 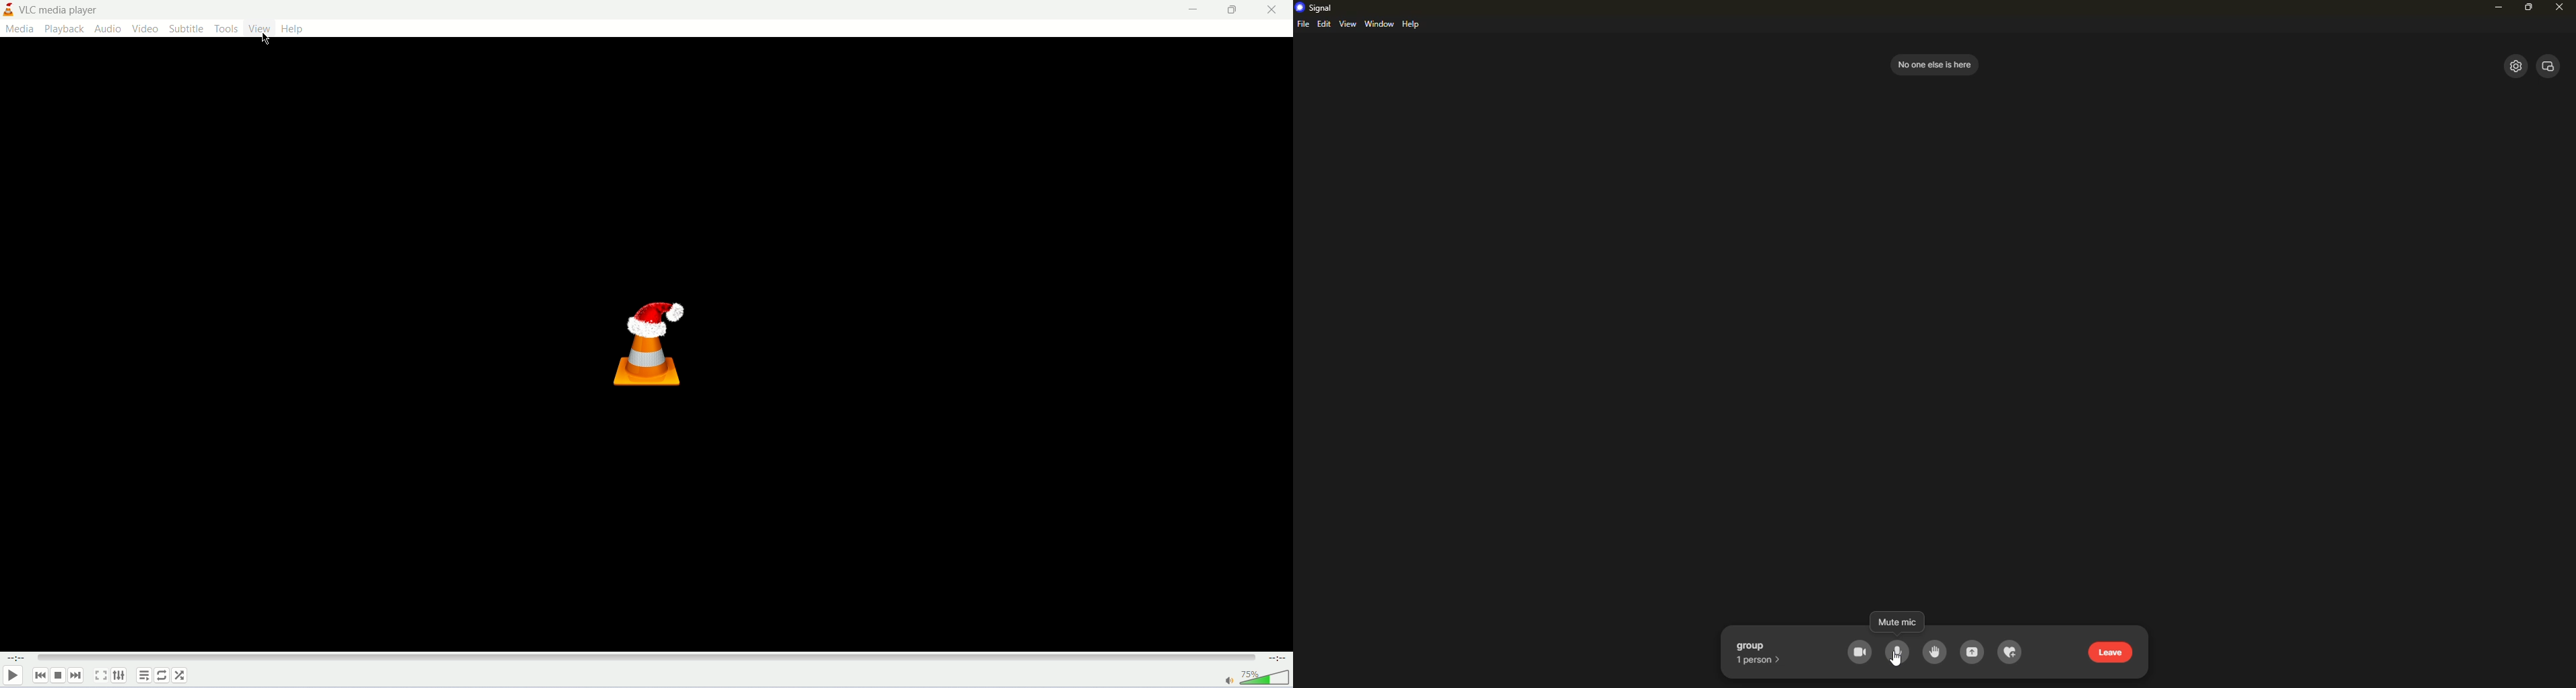 I want to click on next, so click(x=76, y=675).